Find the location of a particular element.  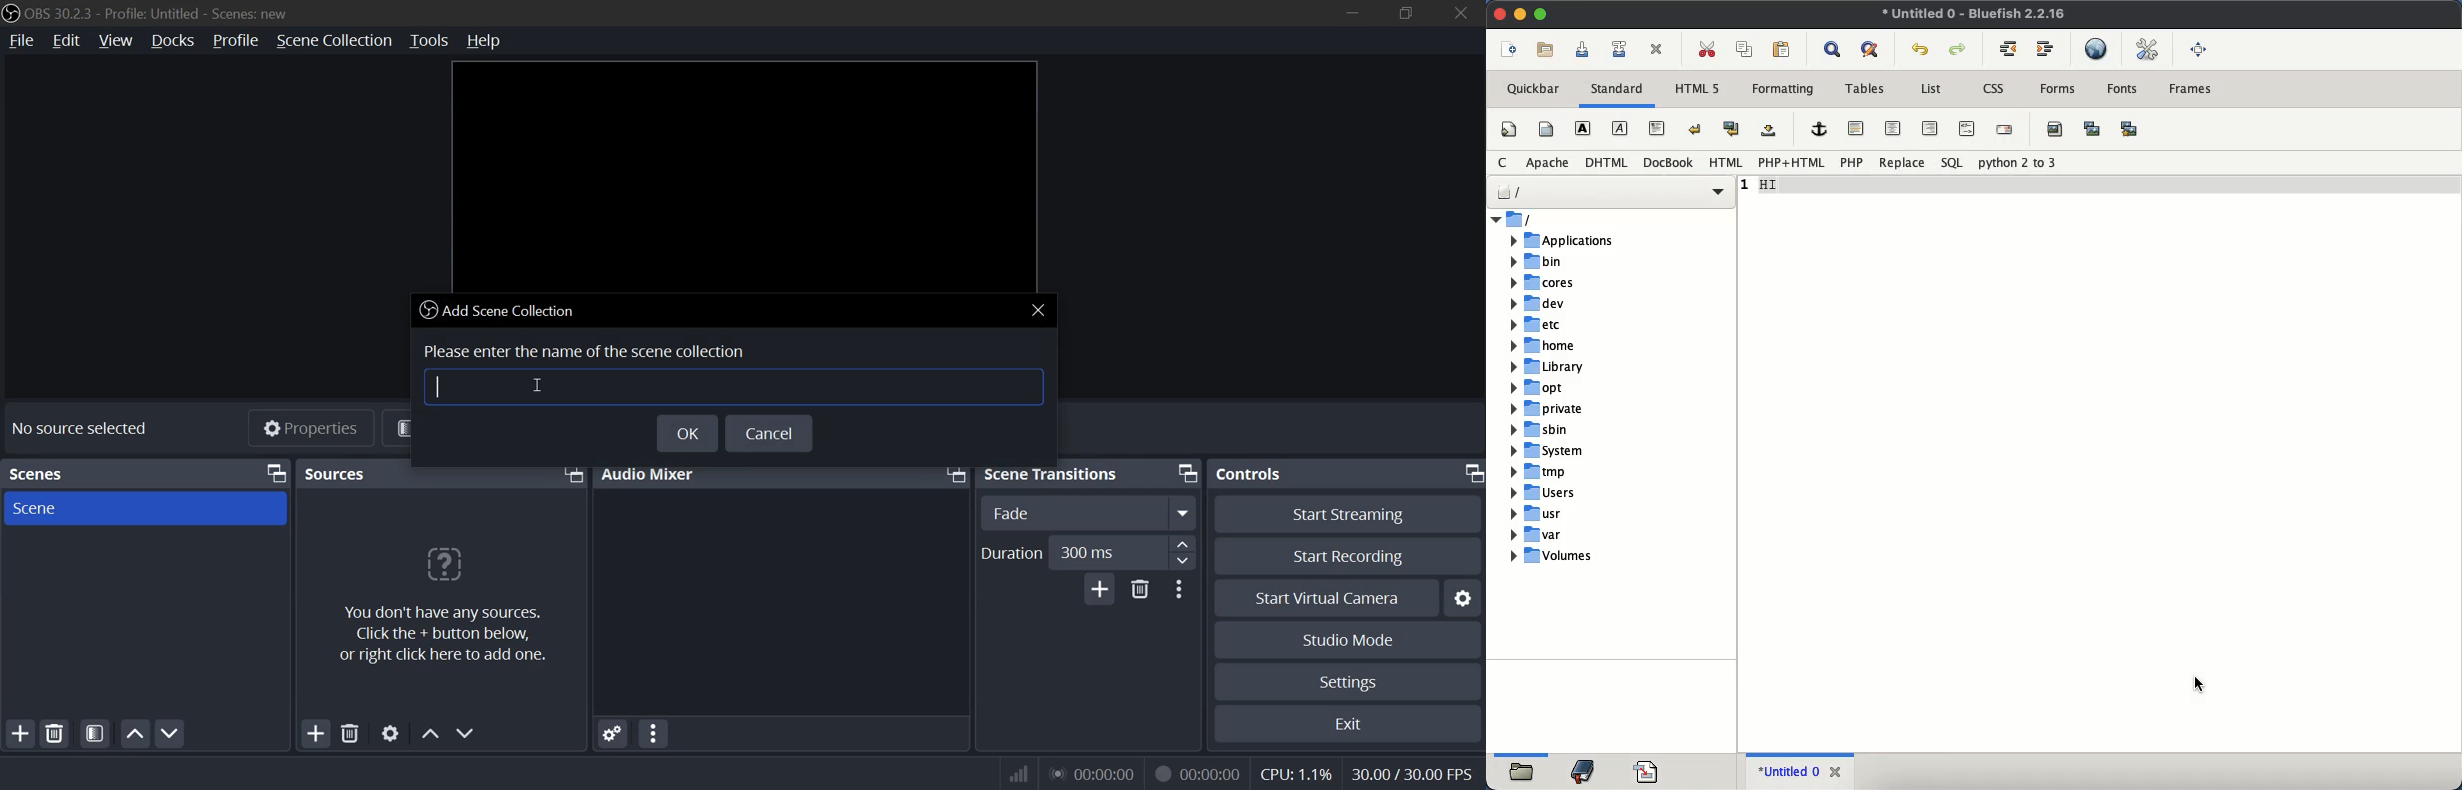

add is located at coordinates (1100, 589).